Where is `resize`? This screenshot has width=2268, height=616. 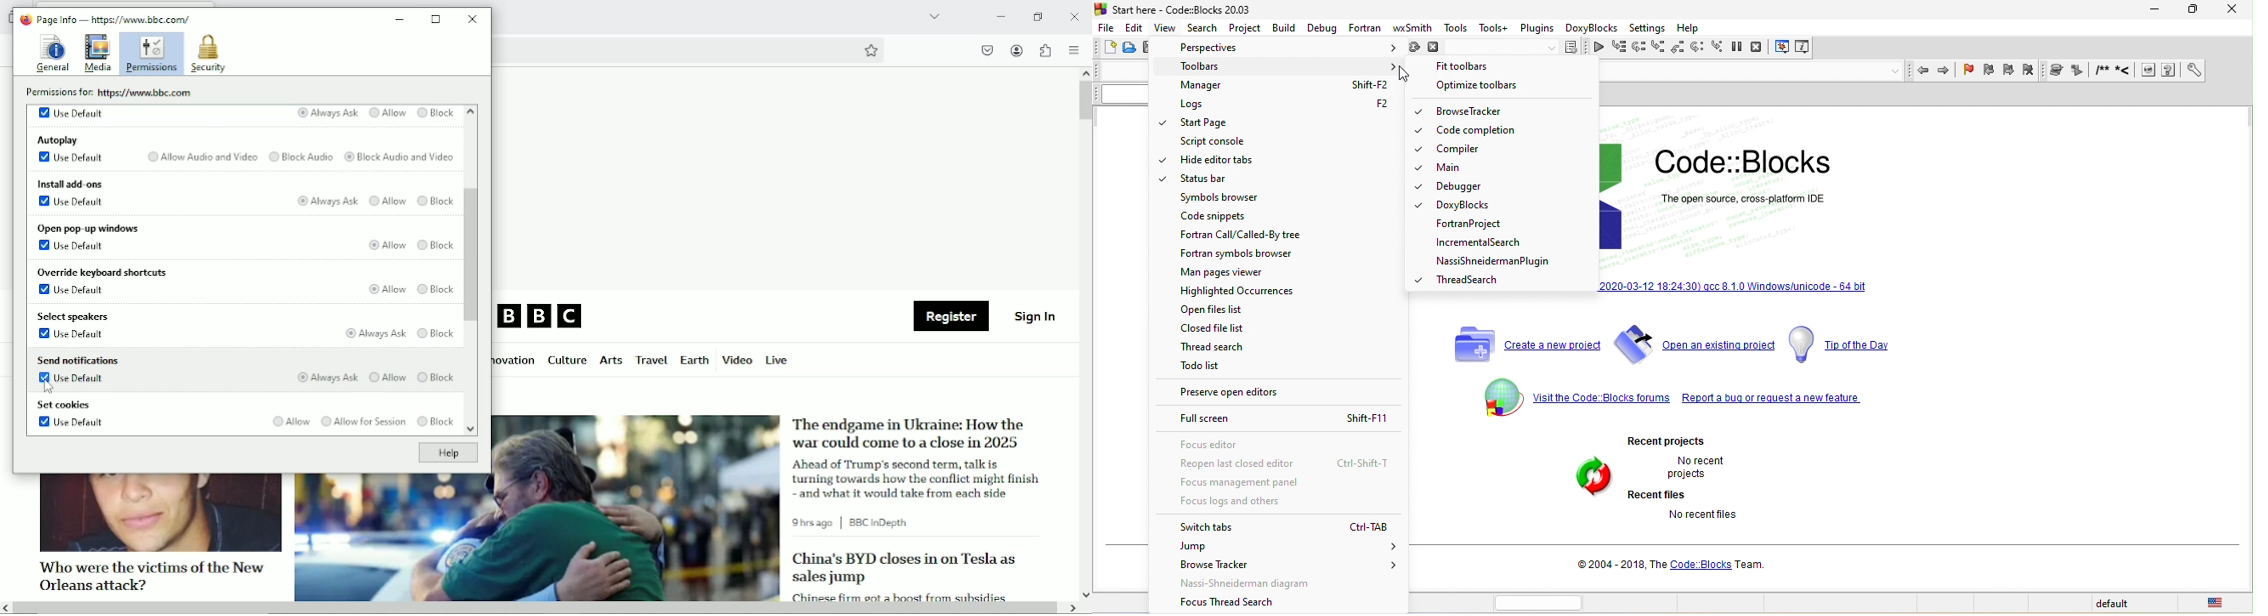
resize is located at coordinates (437, 19).